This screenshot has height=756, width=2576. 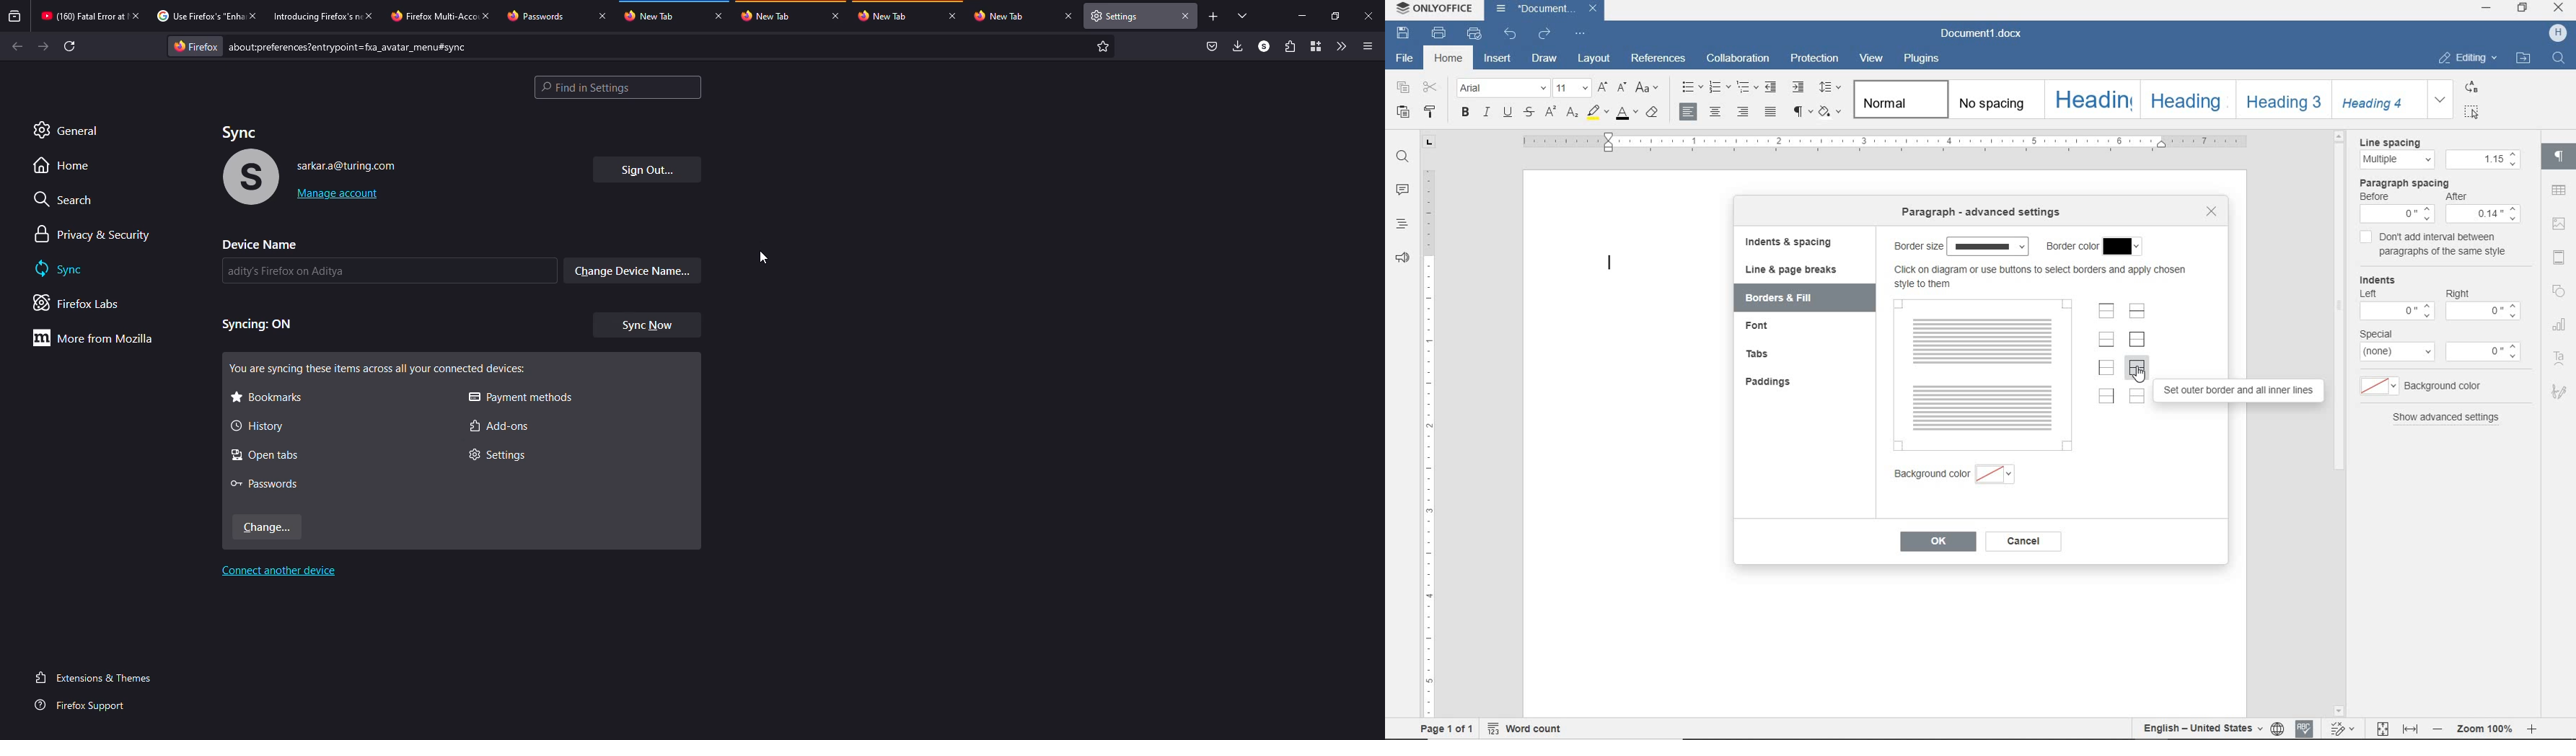 What do you see at coordinates (15, 15) in the screenshot?
I see `view recent` at bounding box center [15, 15].